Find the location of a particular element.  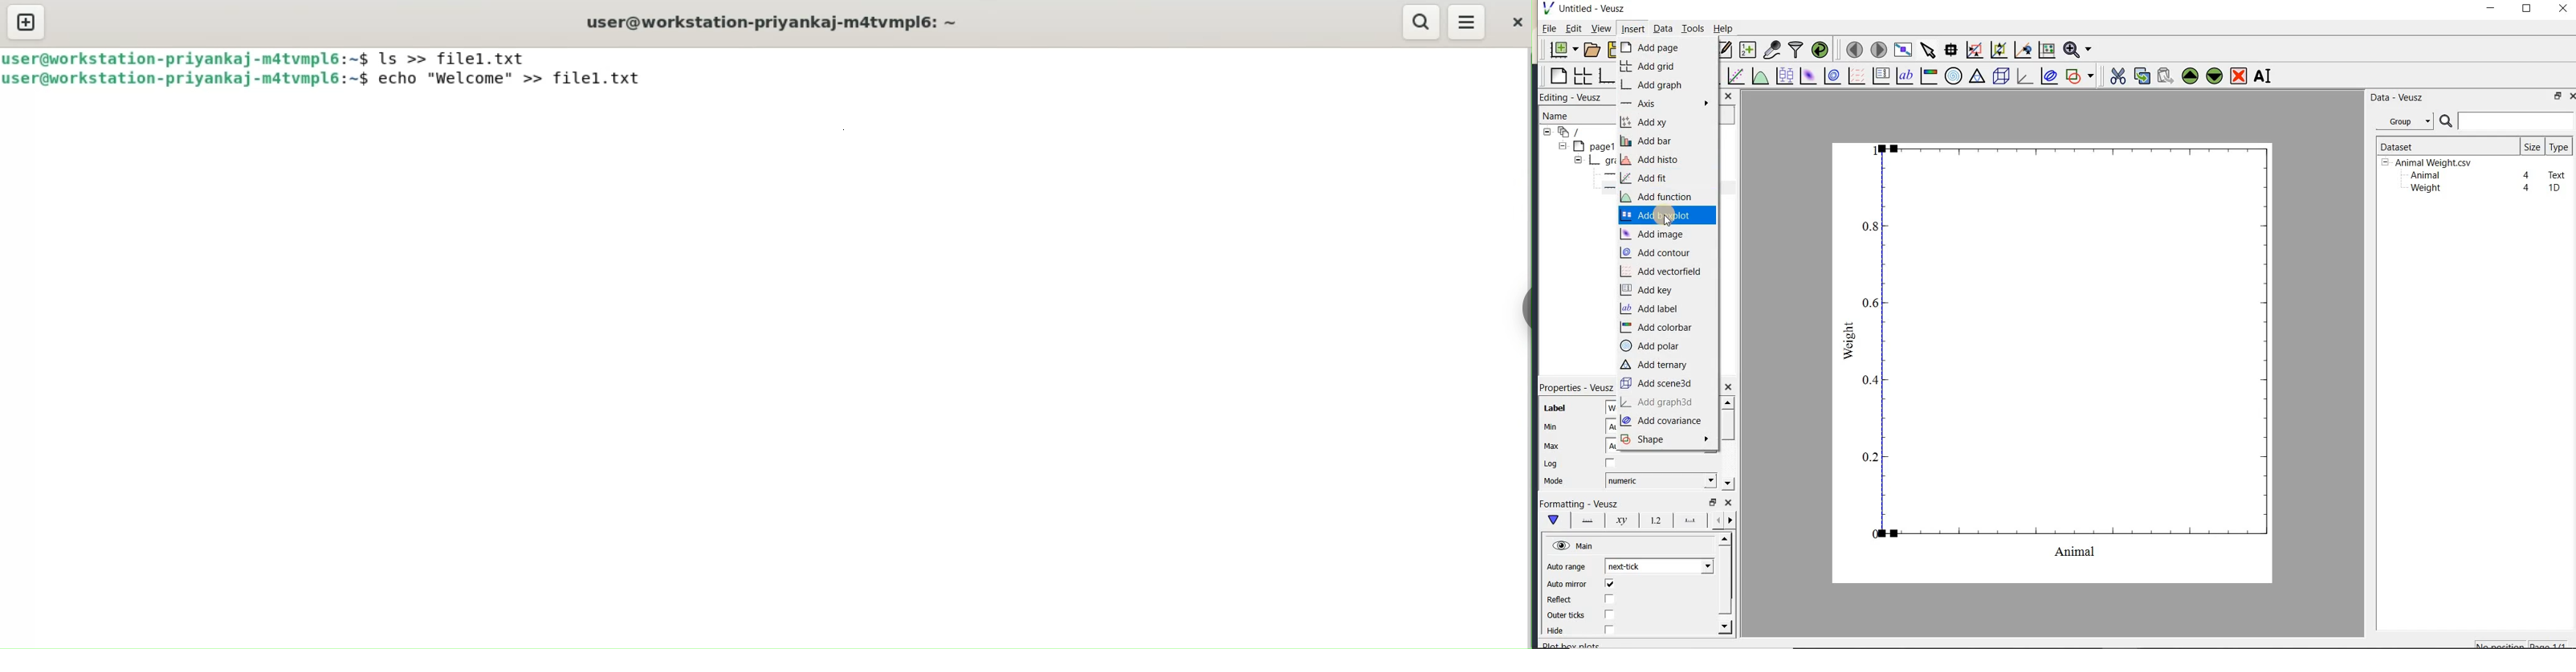

axis label is located at coordinates (1618, 520).